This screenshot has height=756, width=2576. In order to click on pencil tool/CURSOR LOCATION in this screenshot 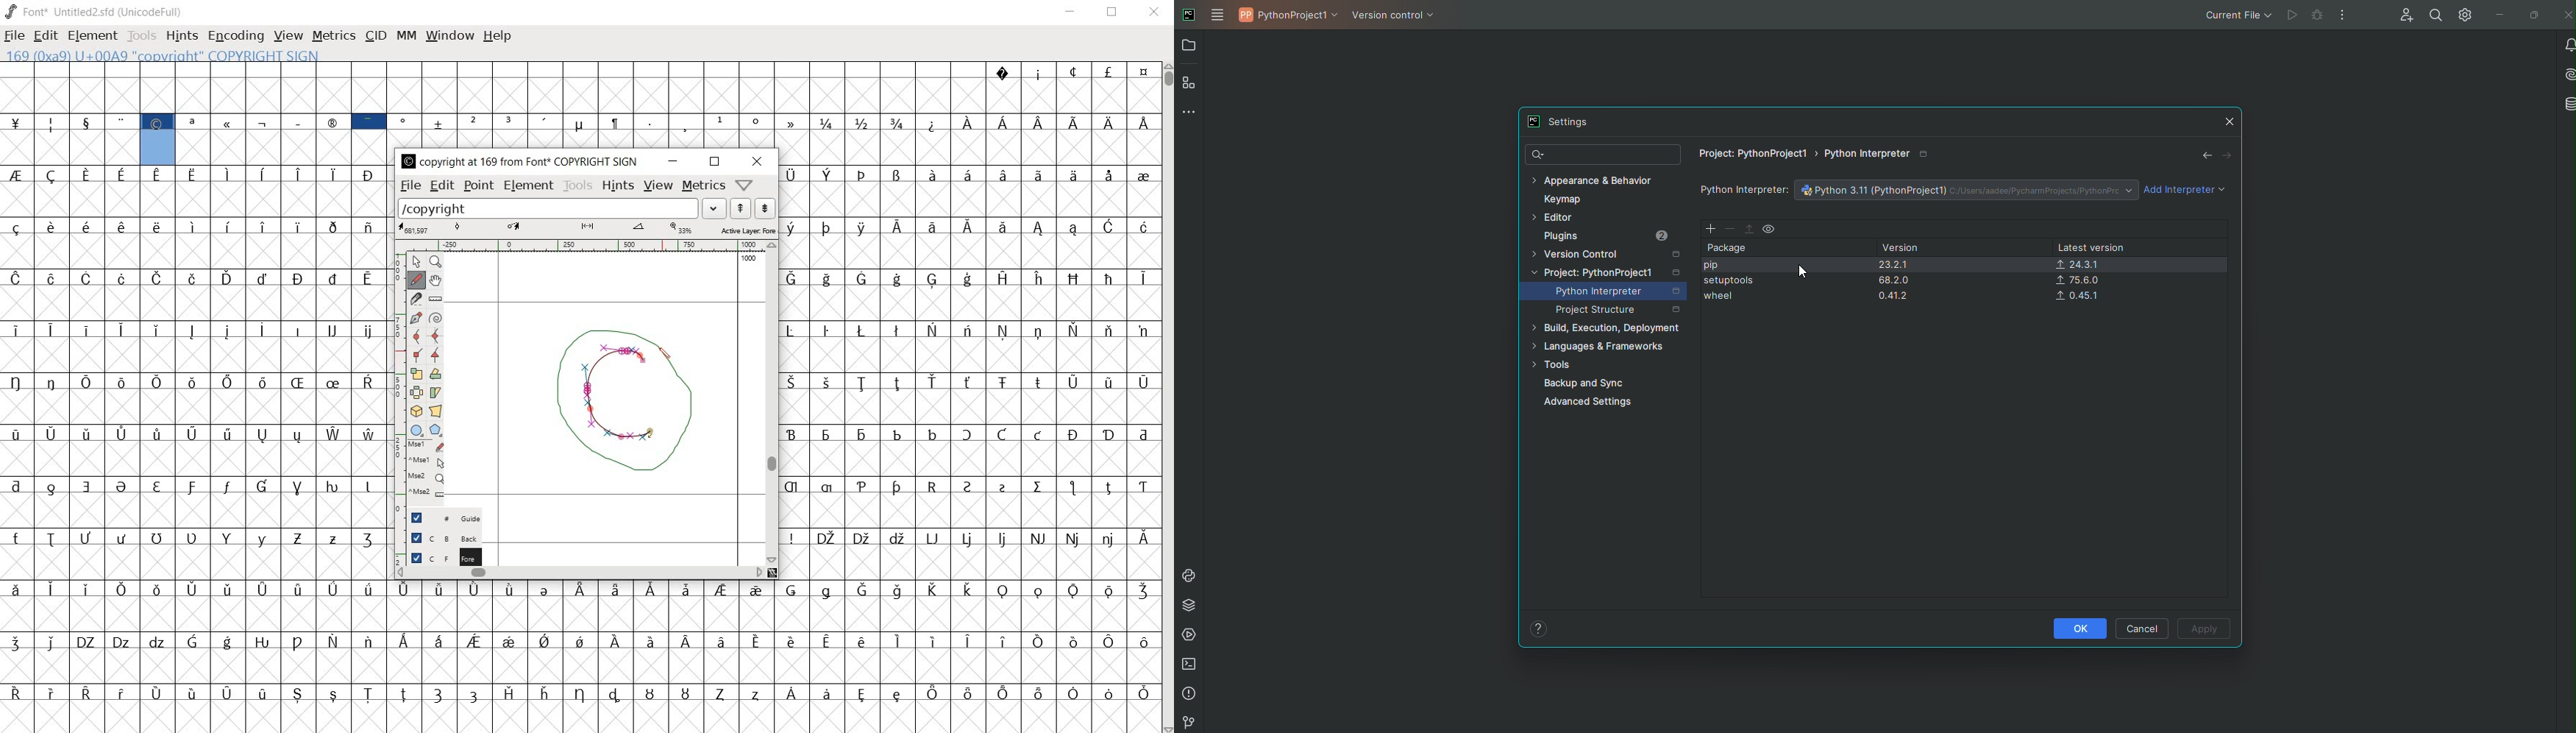, I will do `click(666, 359)`.